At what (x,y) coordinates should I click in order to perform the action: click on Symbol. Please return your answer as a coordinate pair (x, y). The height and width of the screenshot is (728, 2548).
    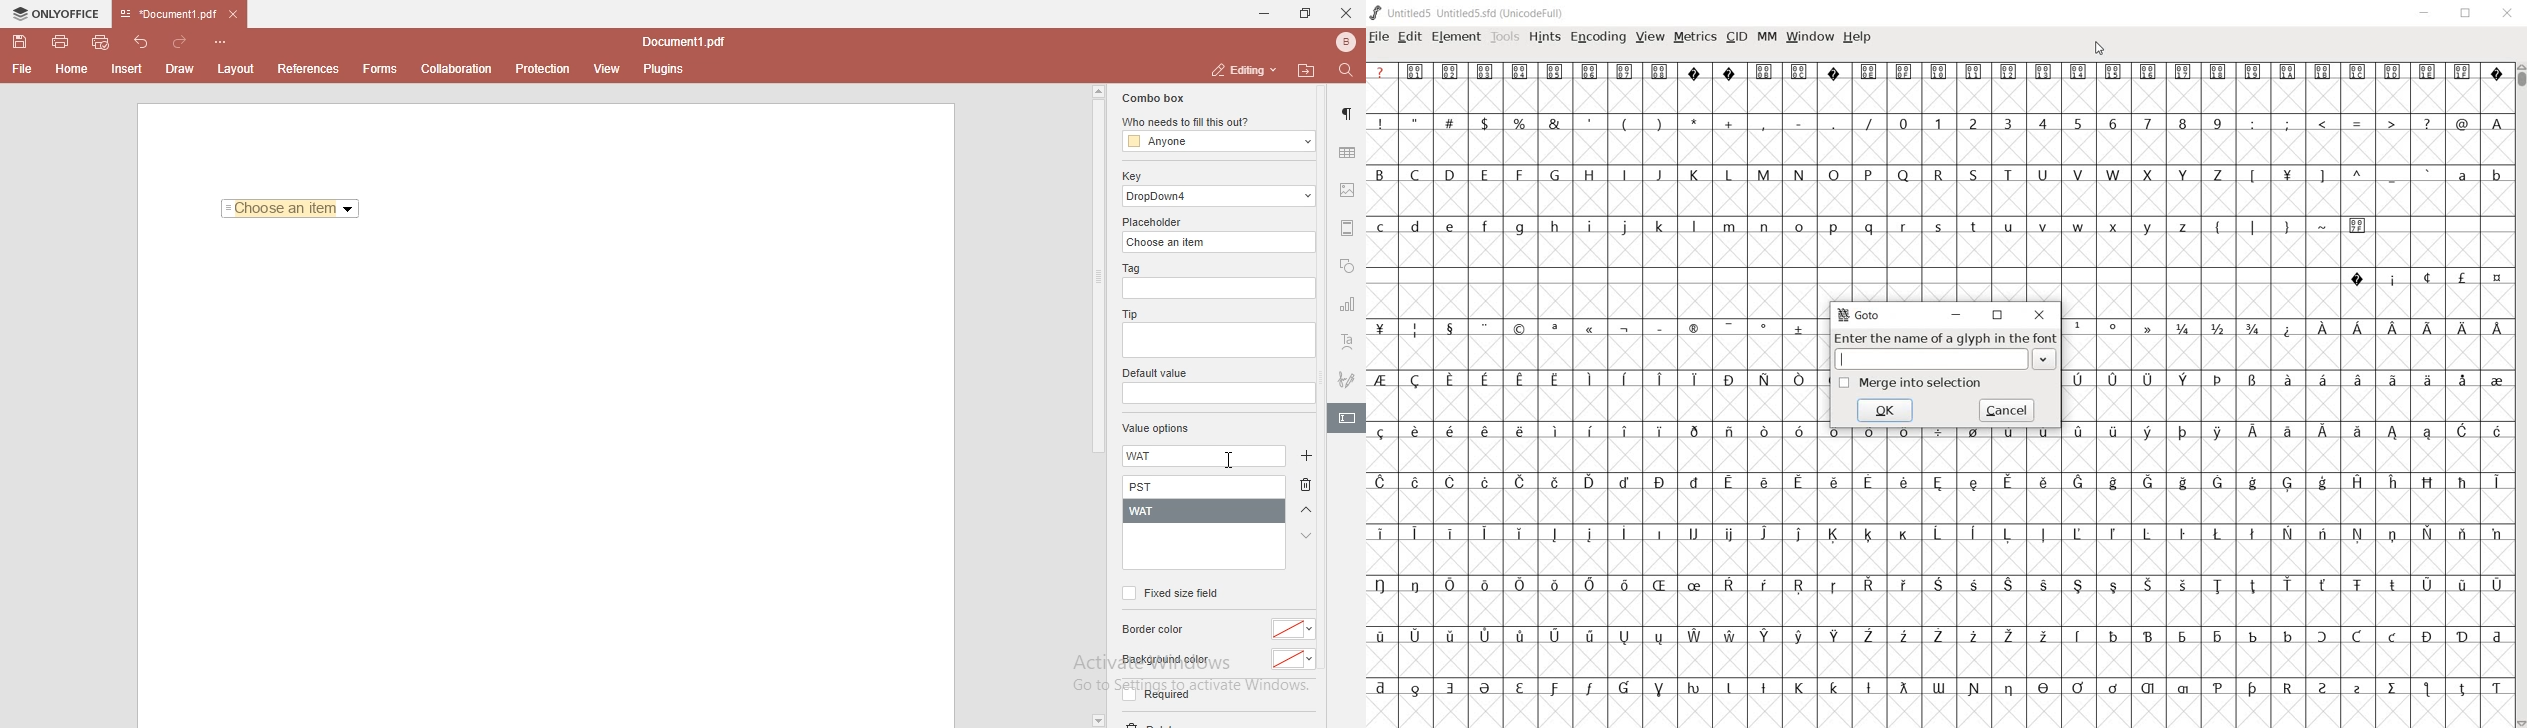
    Looking at the image, I should click on (2043, 434).